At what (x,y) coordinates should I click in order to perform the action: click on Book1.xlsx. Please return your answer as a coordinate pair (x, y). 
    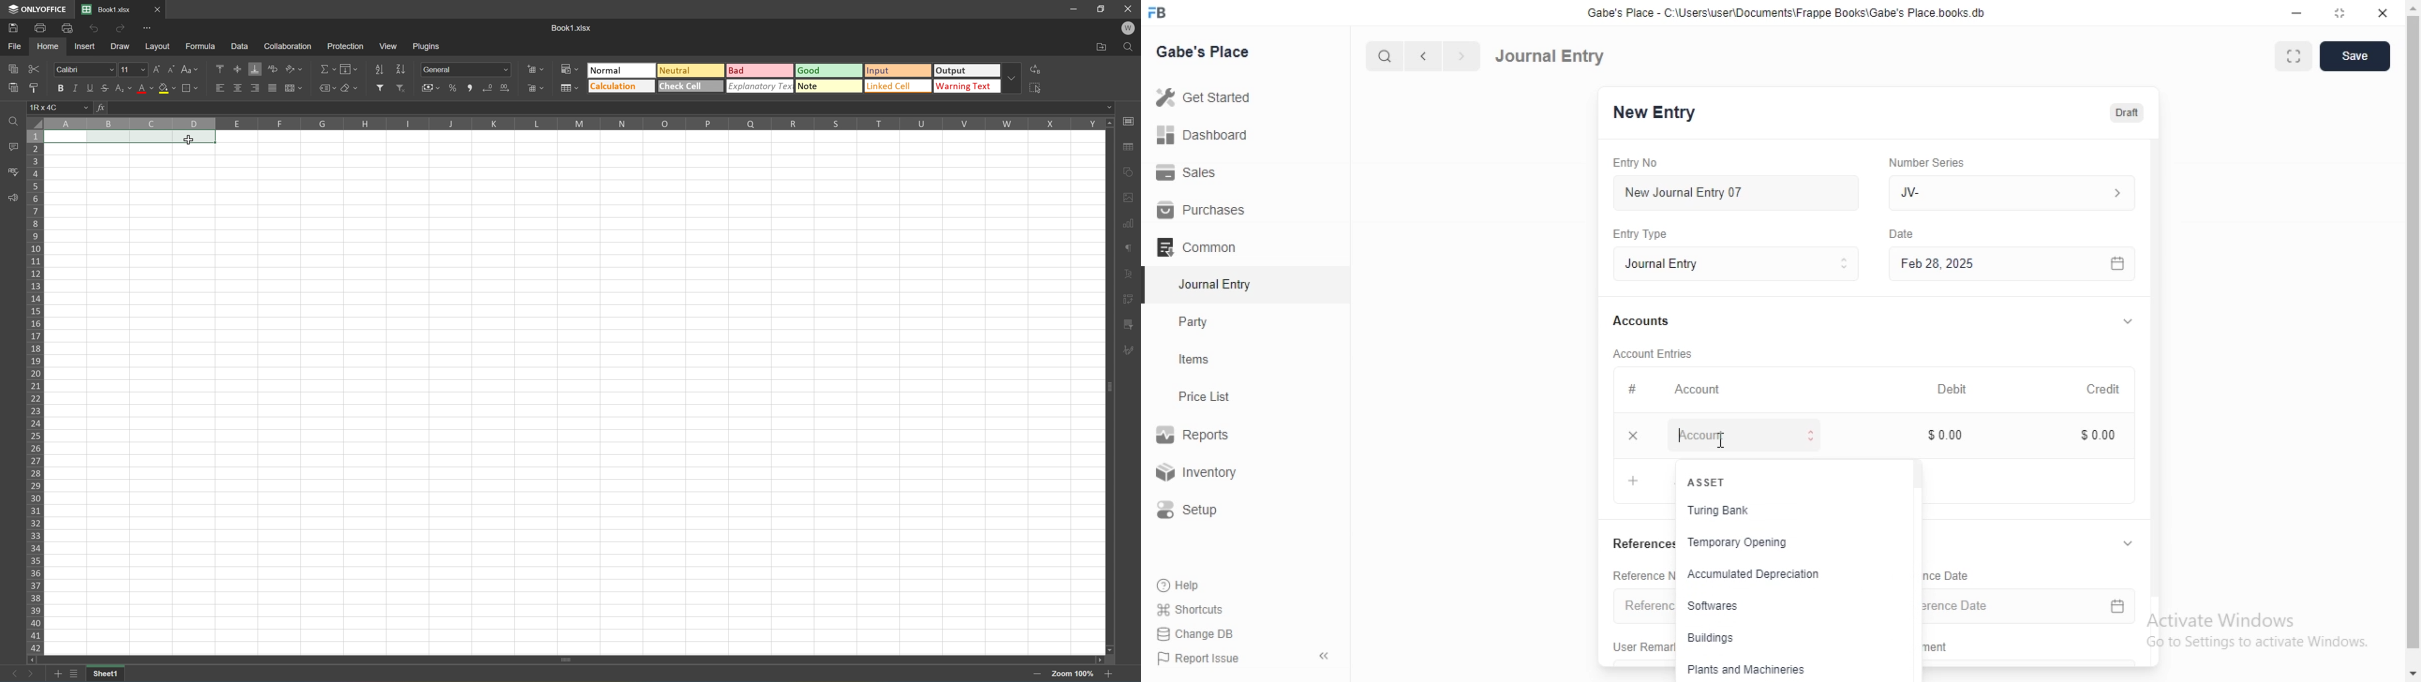
    Looking at the image, I should click on (573, 27).